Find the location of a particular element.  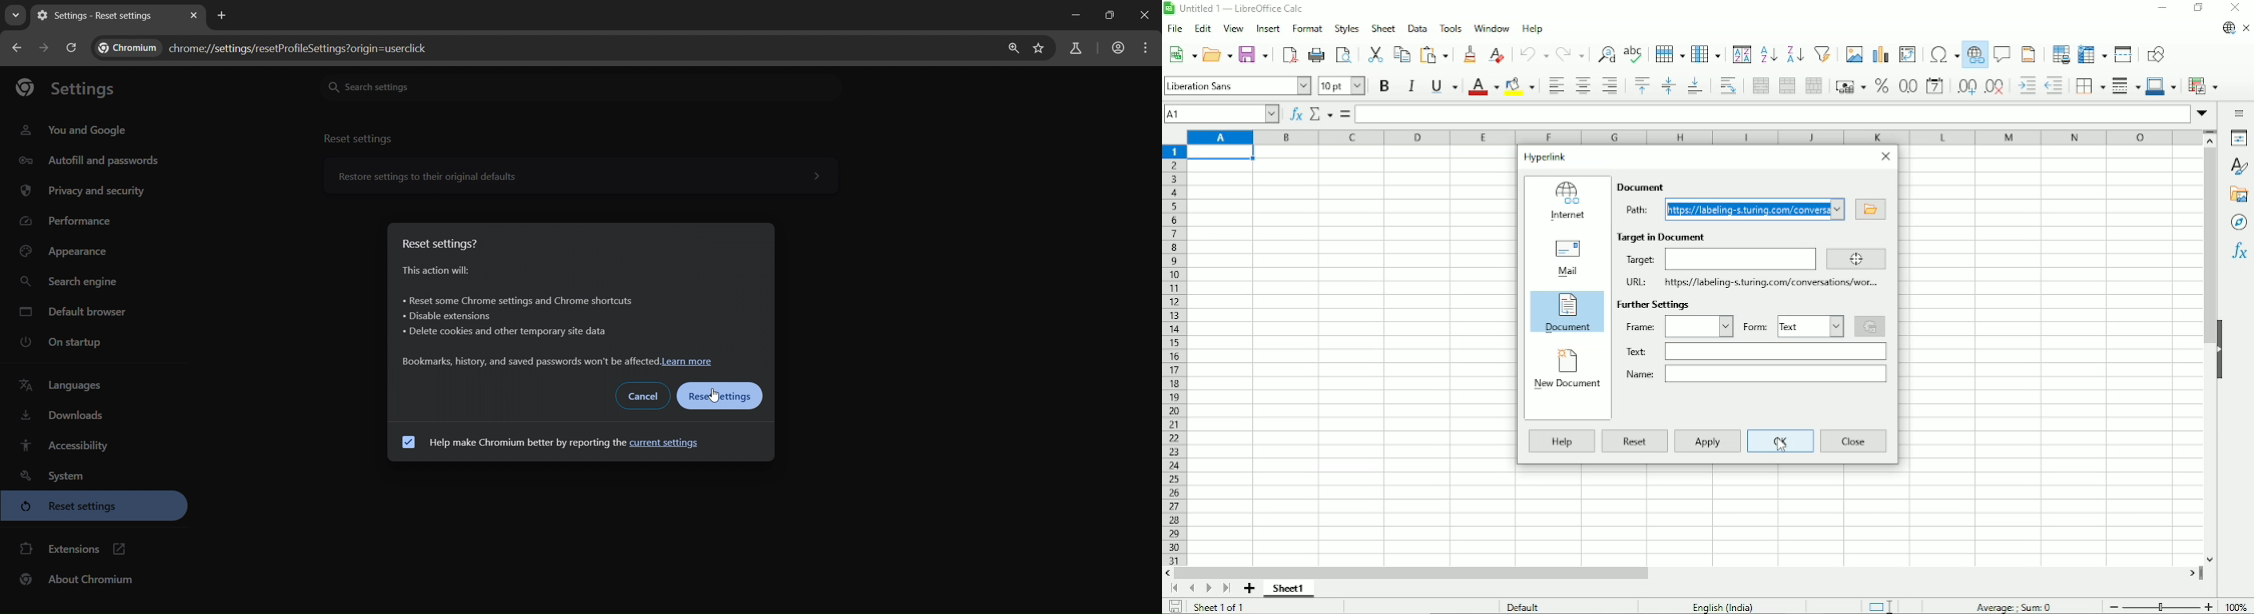

appearance is located at coordinates (65, 251).